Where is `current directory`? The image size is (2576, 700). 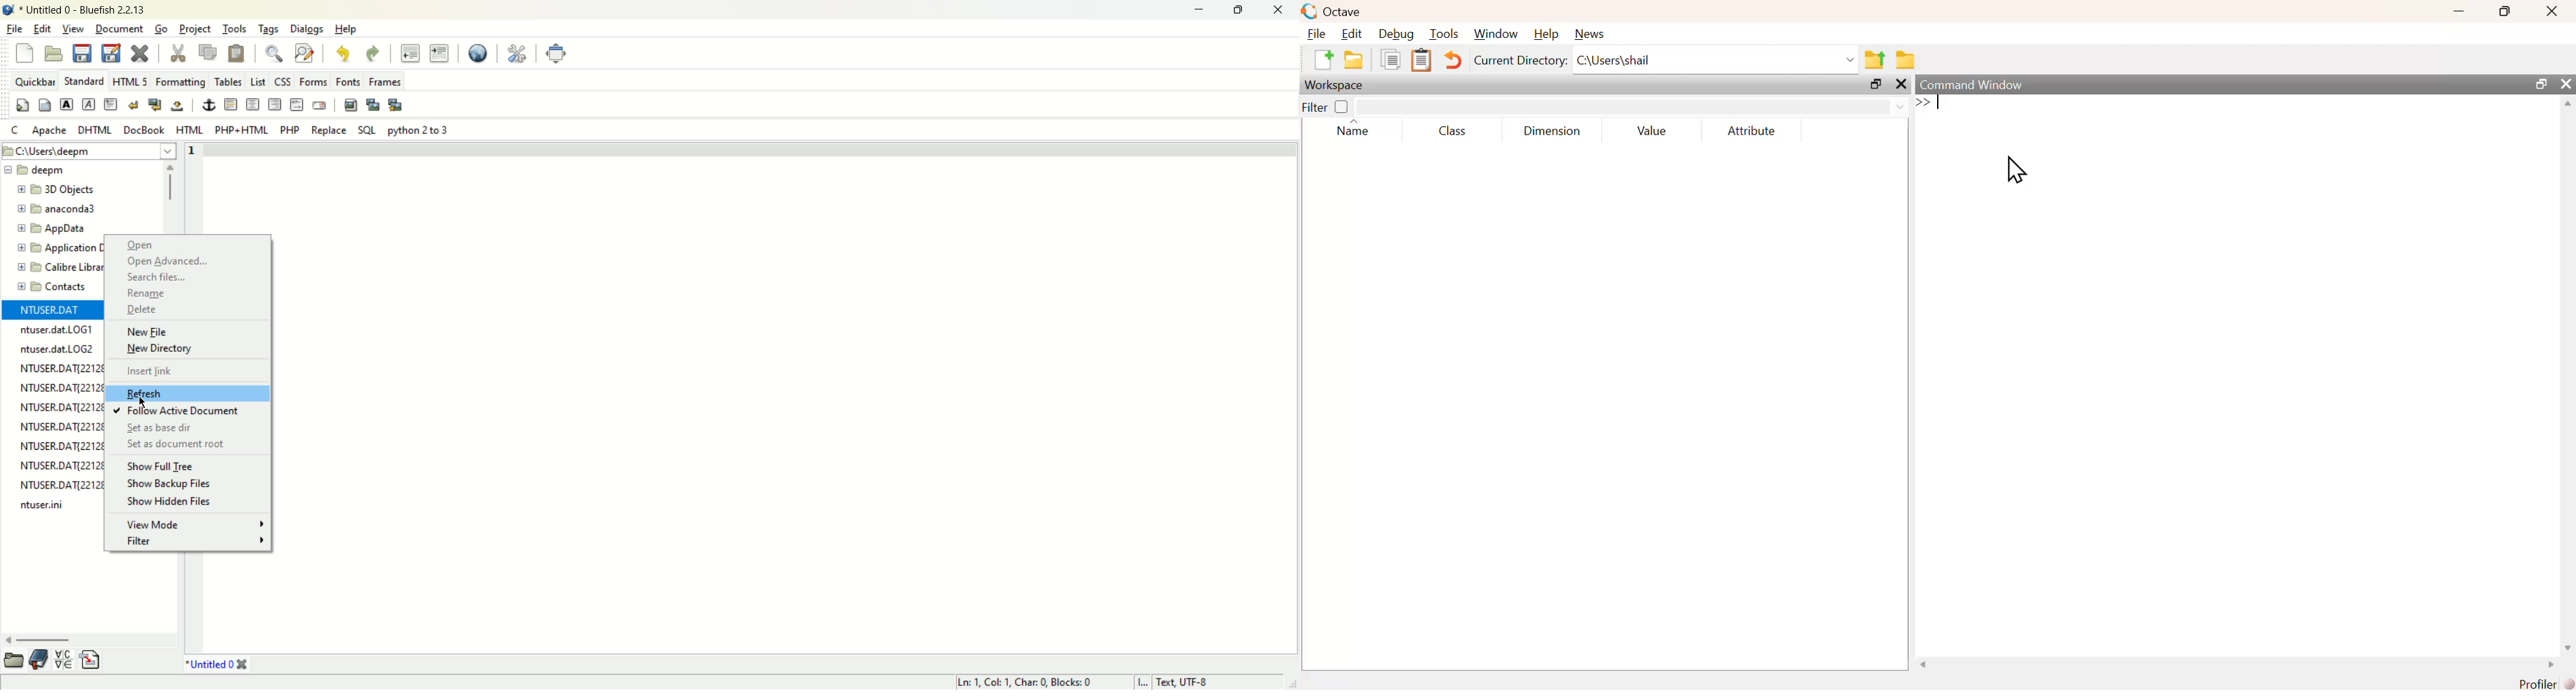
current directory is located at coordinates (1520, 62).